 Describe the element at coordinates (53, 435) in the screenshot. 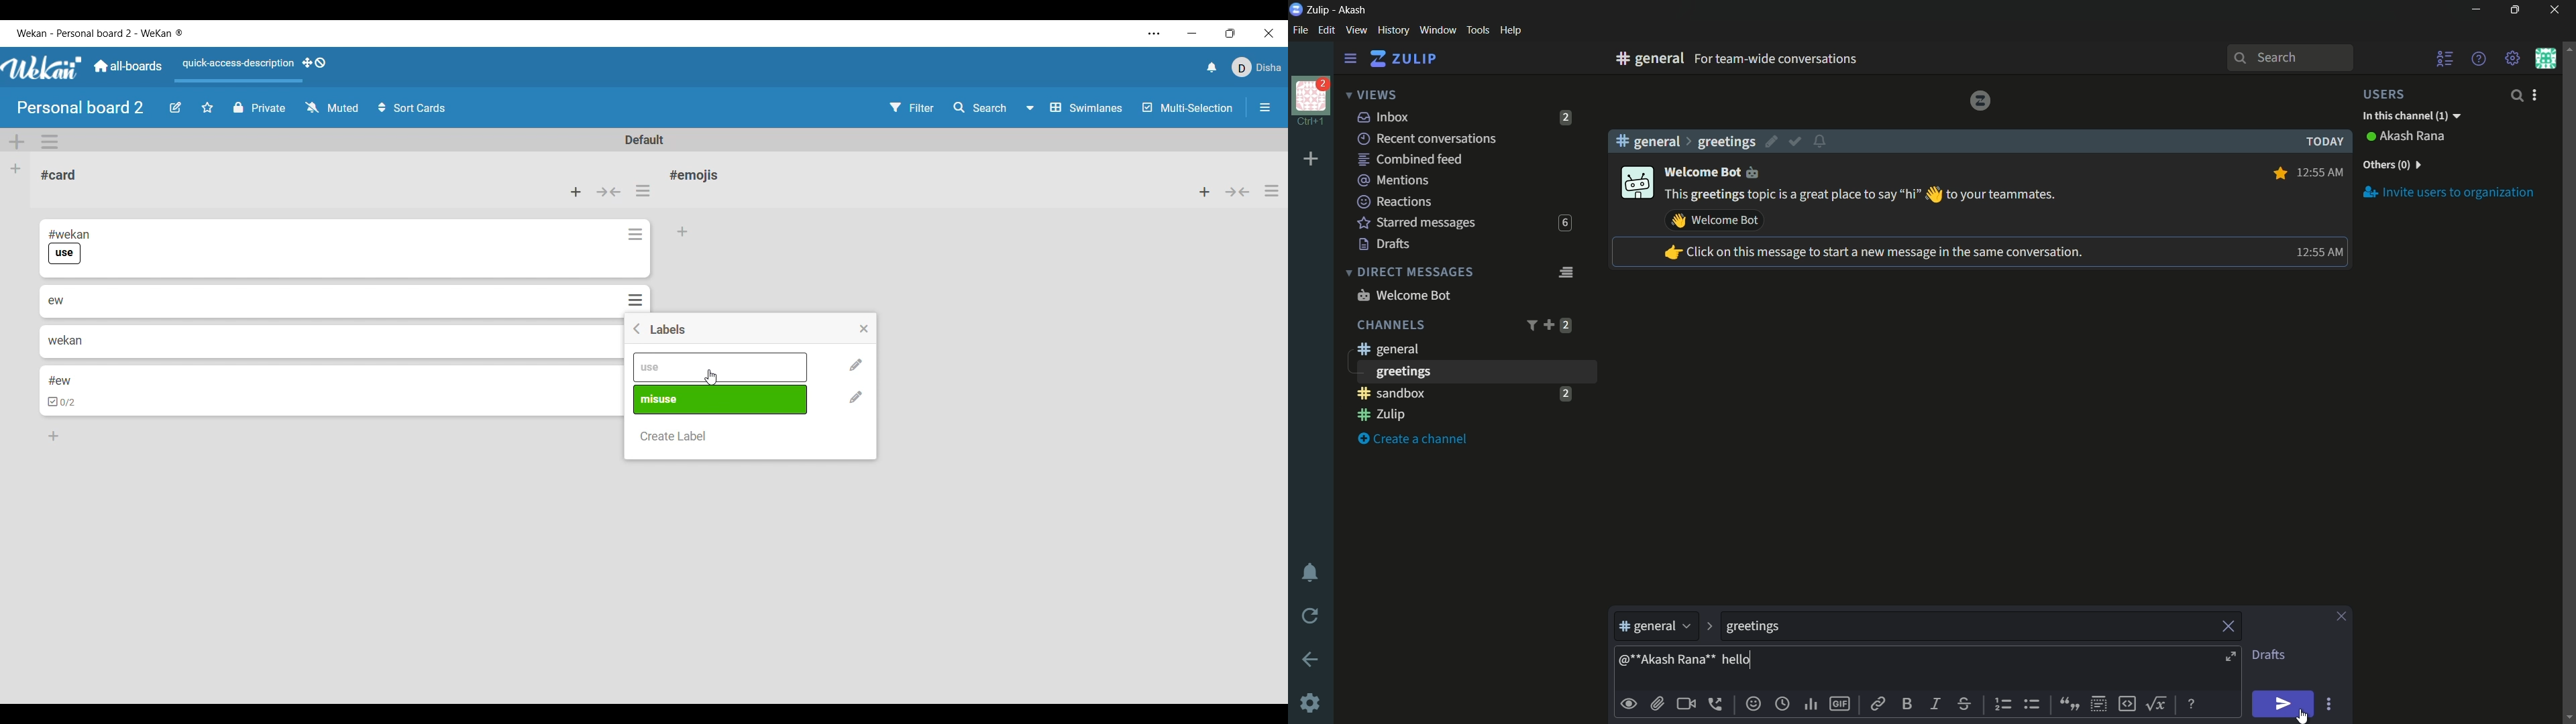

I see `Add card to bottom of list` at that location.